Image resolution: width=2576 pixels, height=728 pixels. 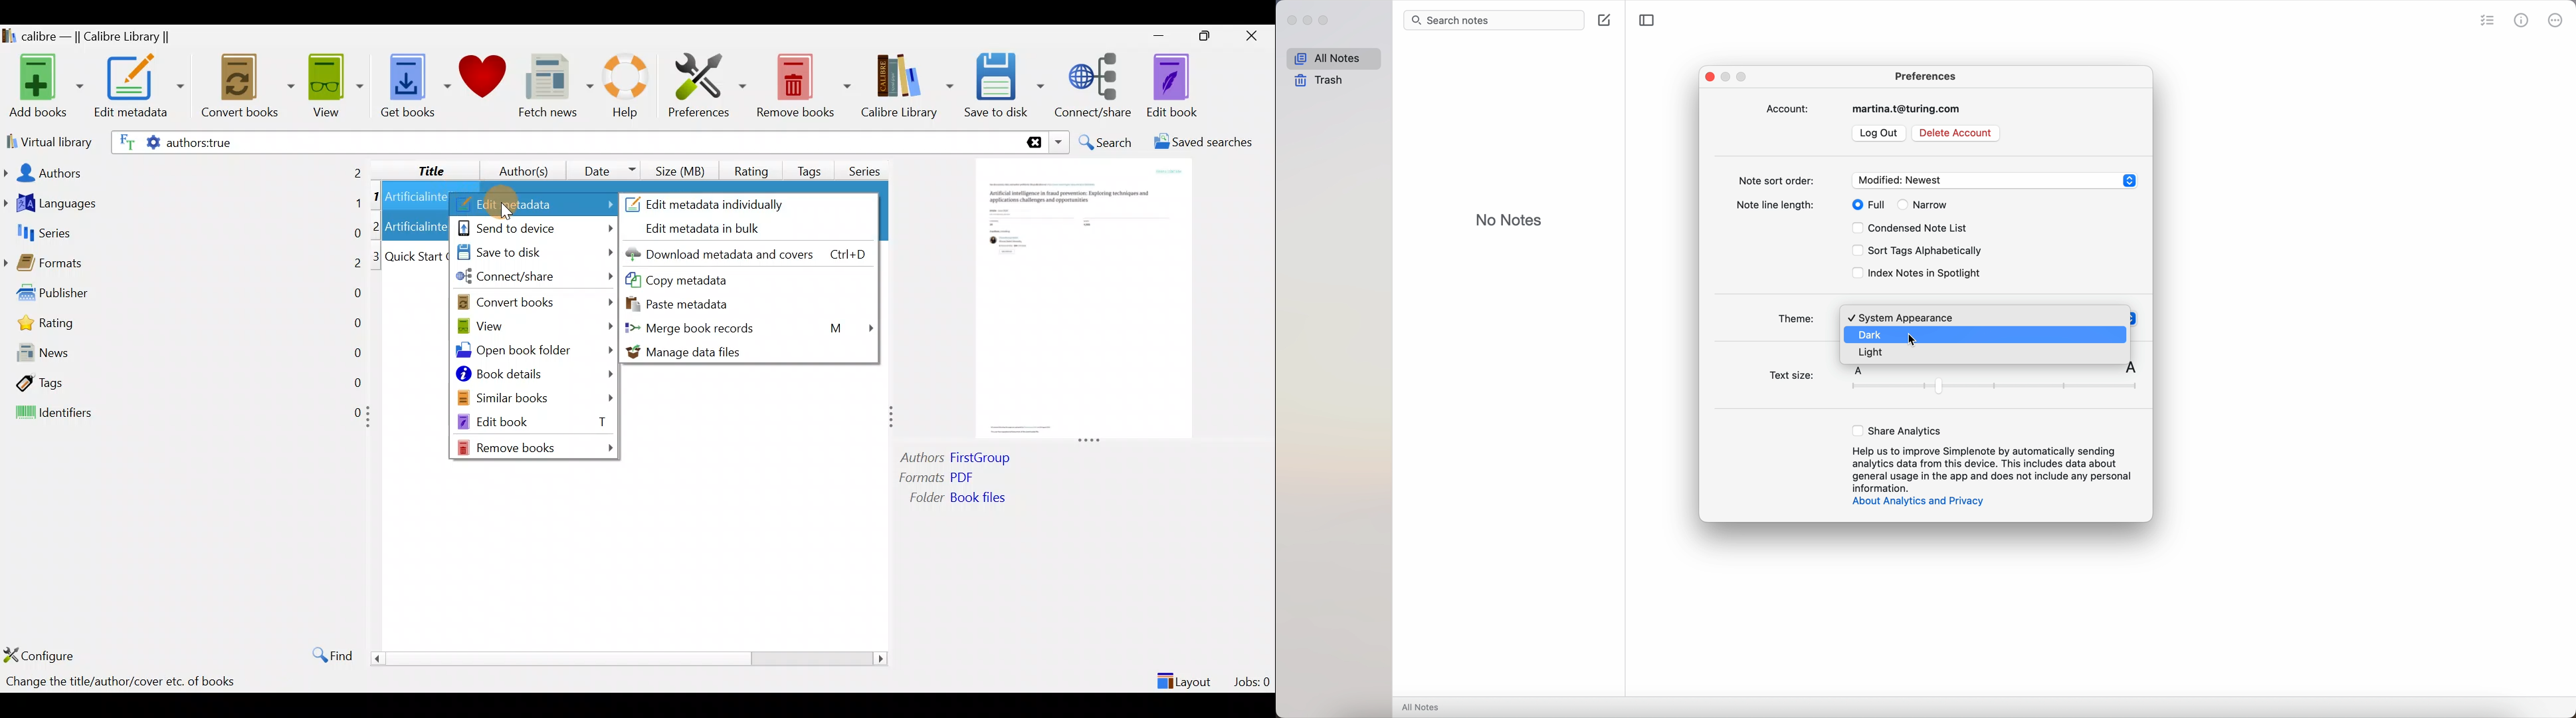 What do you see at coordinates (1290, 19) in the screenshot?
I see `close Simplenote` at bounding box center [1290, 19].